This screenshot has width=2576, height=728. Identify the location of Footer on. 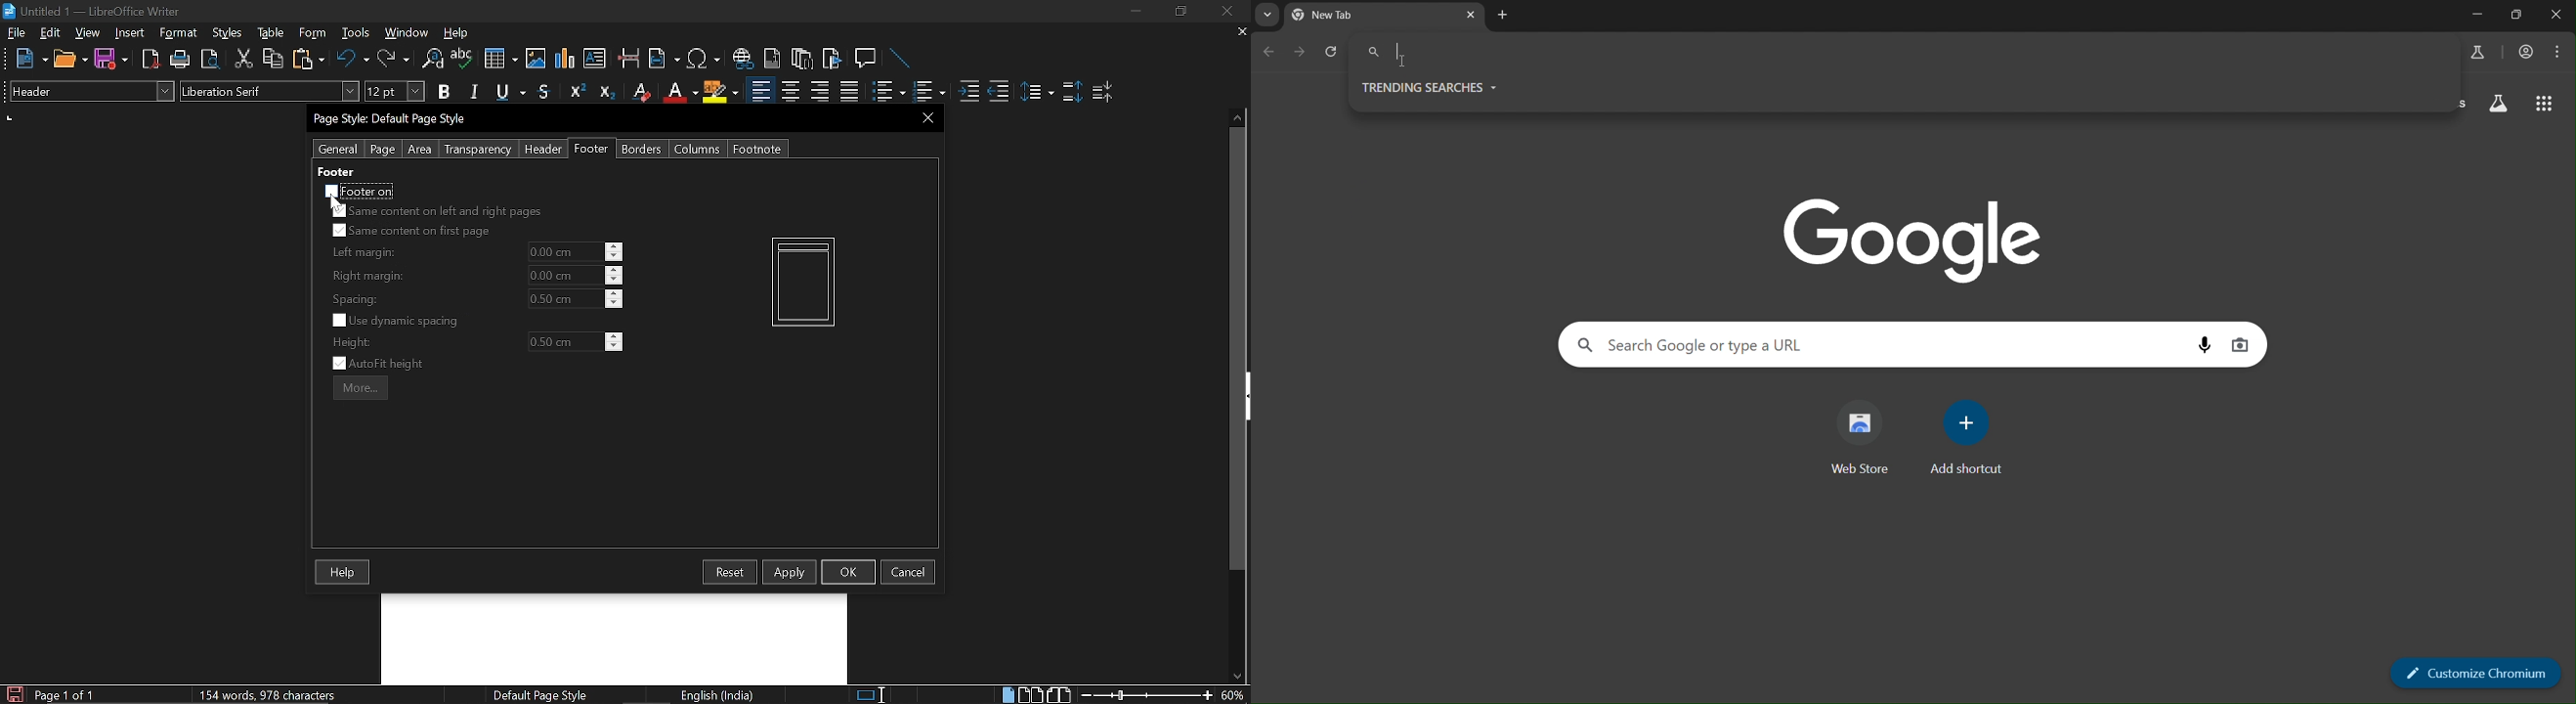
(360, 191).